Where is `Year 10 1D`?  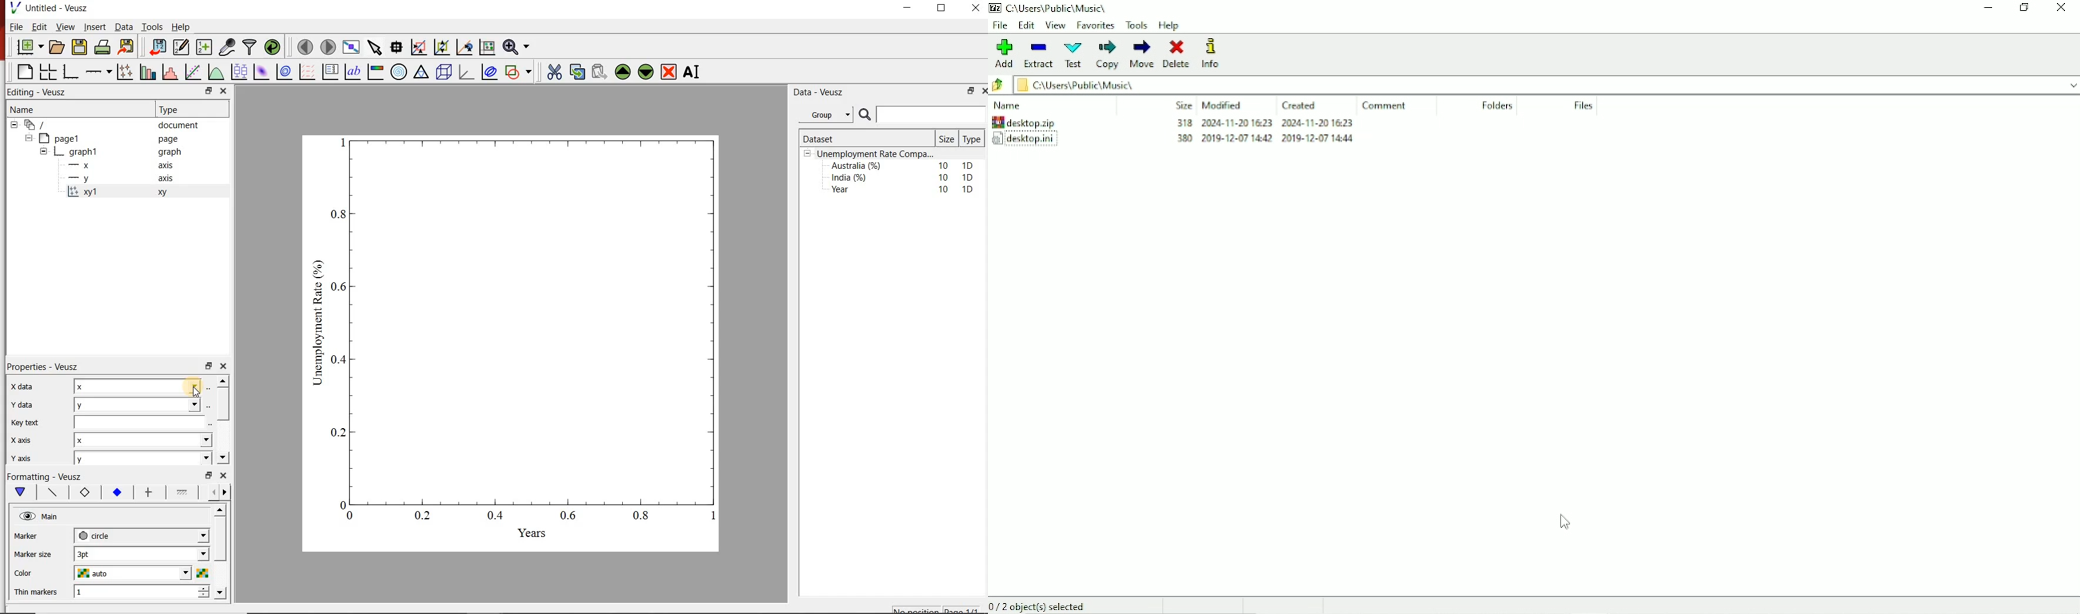 Year 10 1D is located at coordinates (906, 191).